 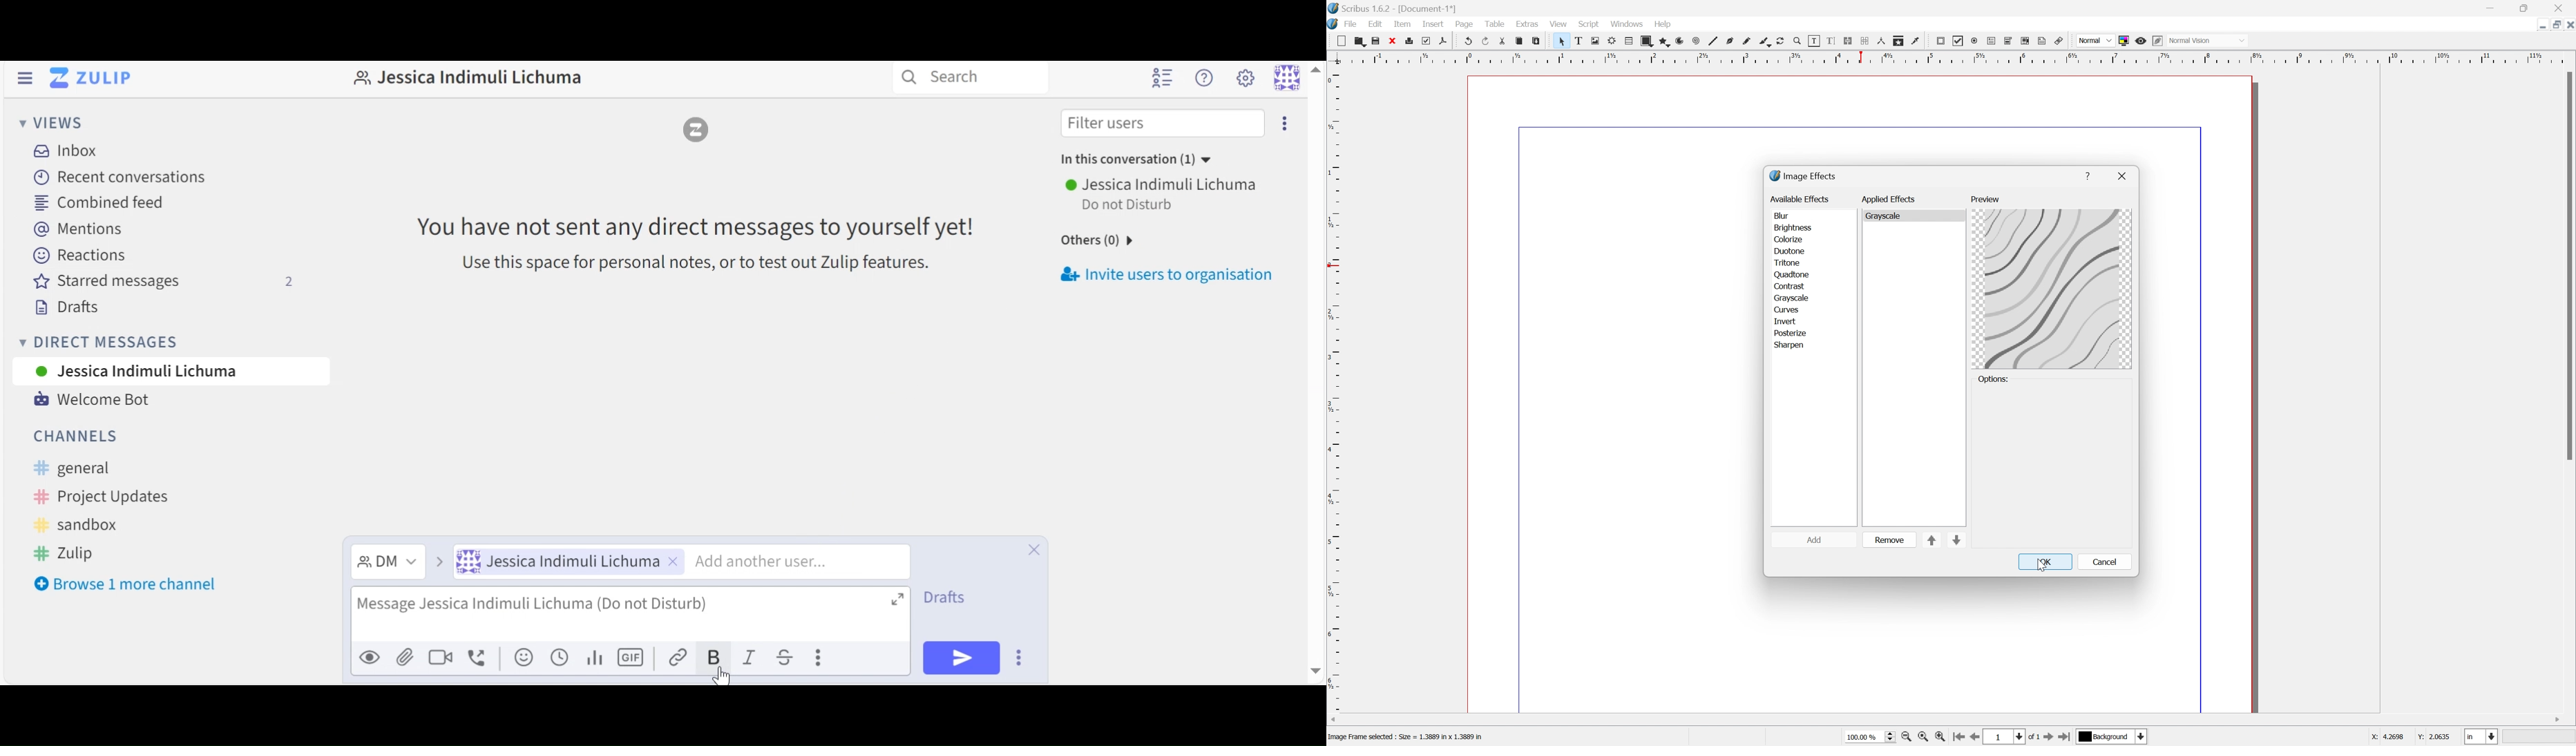 I want to click on Copy item properties, so click(x=1900, y=40).